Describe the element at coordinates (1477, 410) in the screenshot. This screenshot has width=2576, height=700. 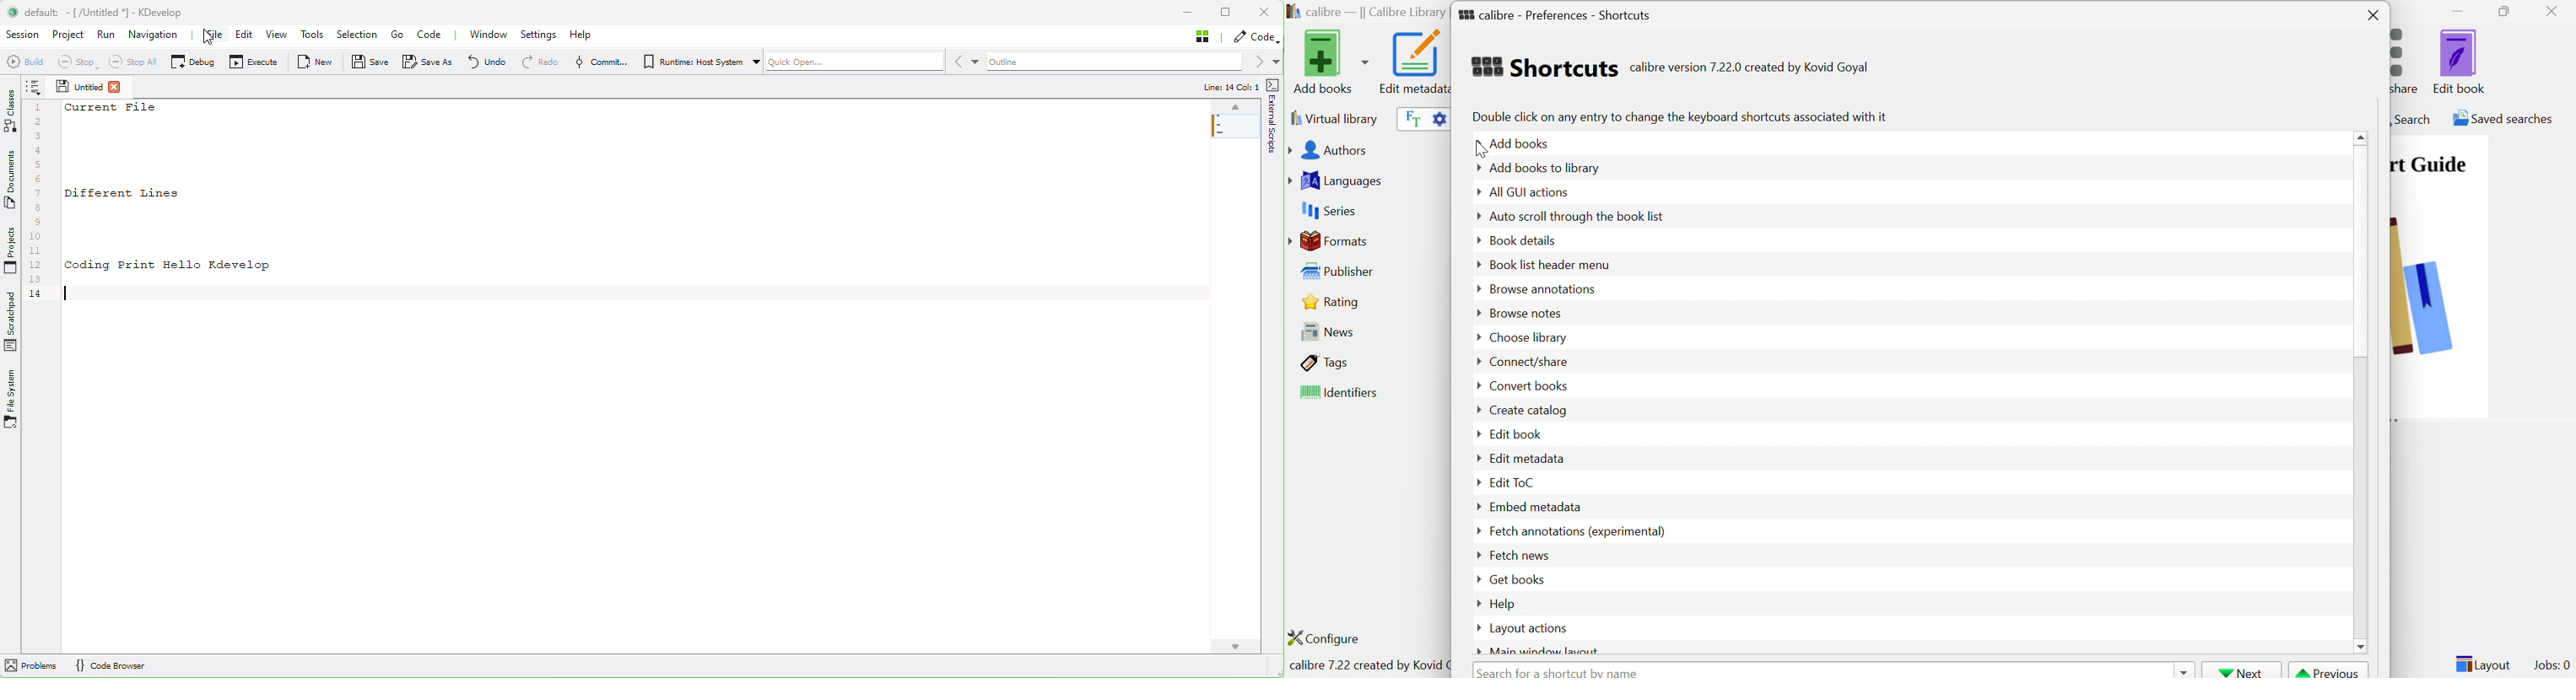
I see `Drop Down` at that location.